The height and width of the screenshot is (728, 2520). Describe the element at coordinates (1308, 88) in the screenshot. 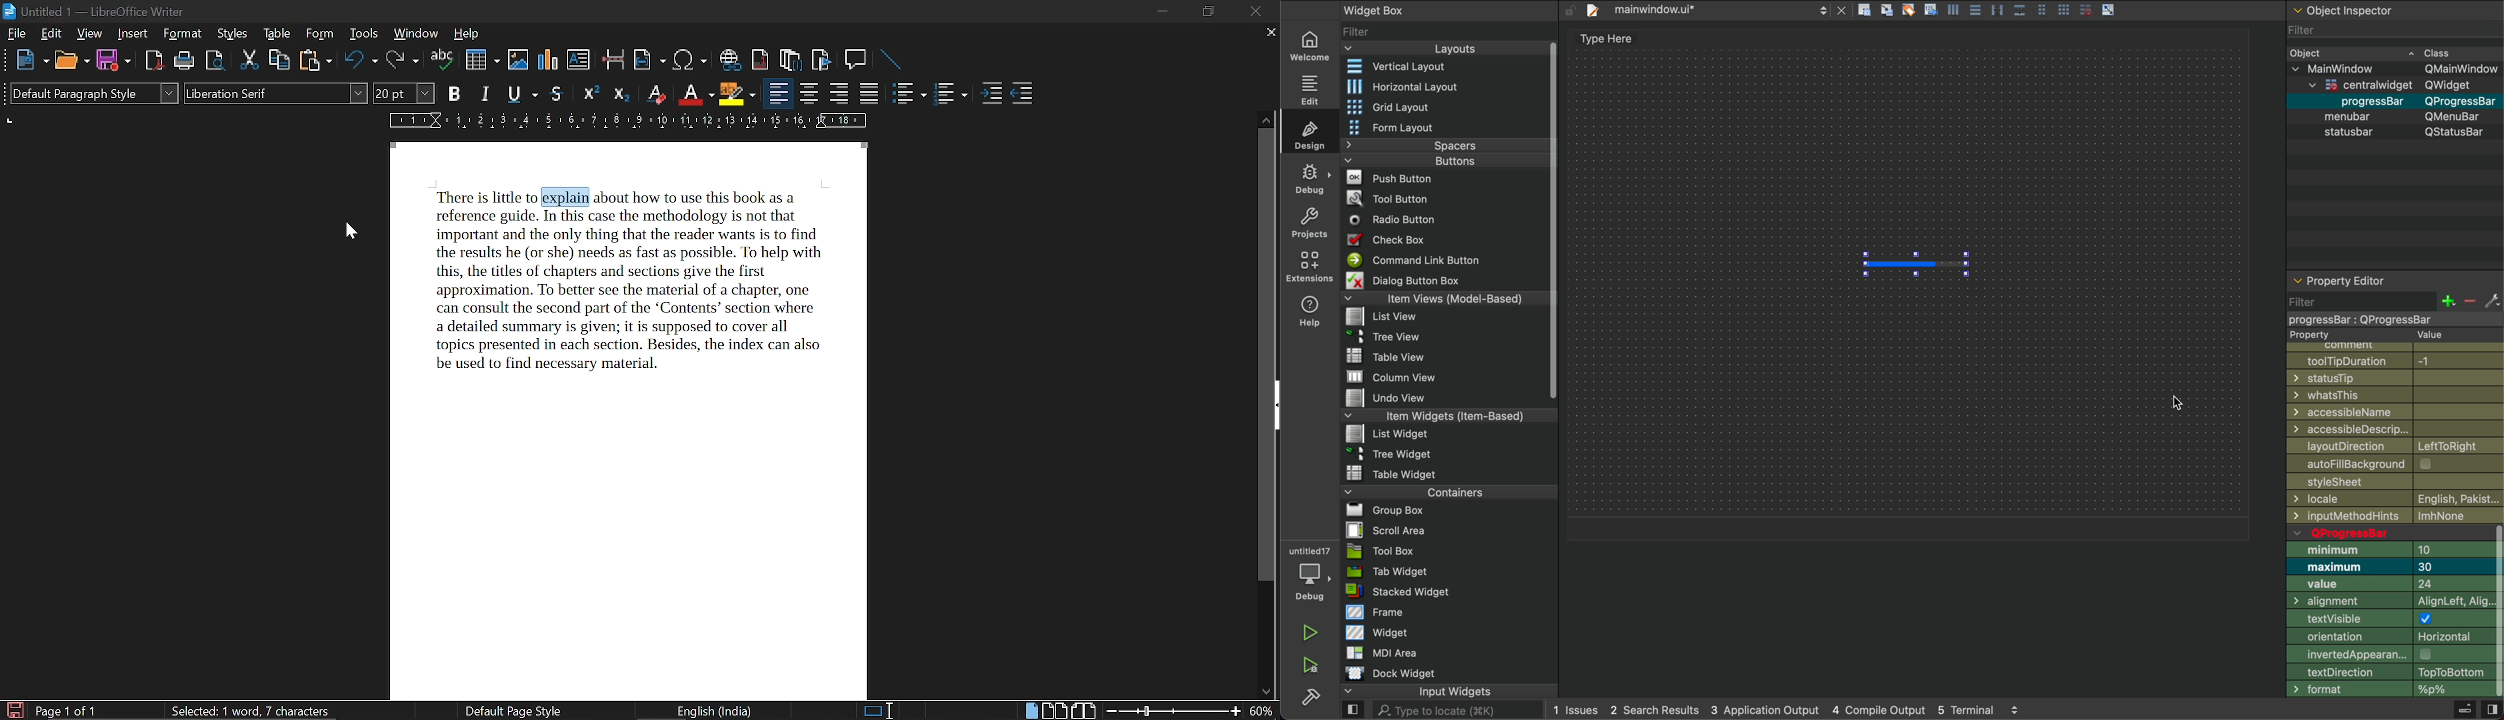

I see `edit` at that location.